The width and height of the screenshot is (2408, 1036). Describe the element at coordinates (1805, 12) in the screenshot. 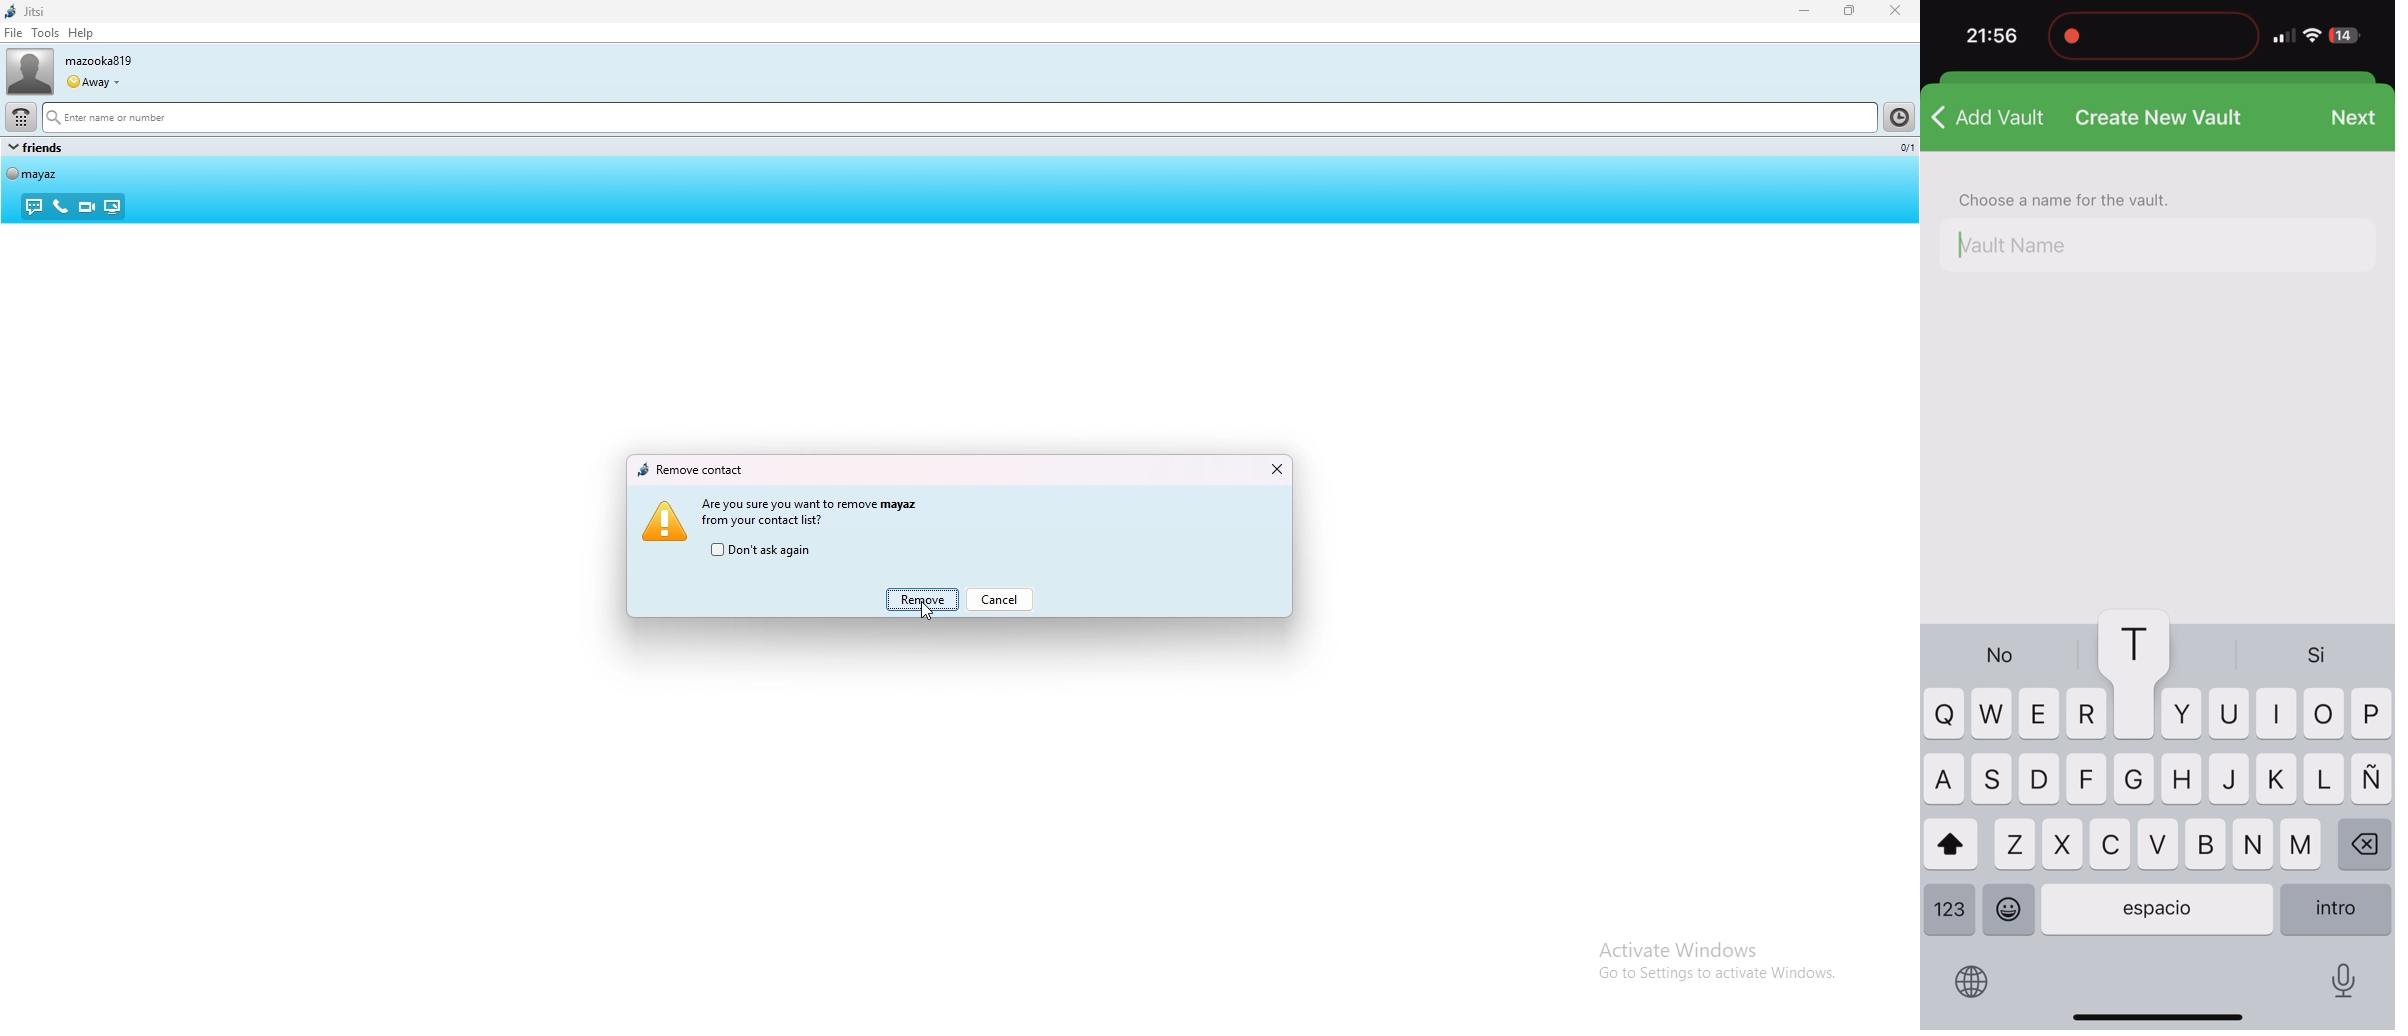

I see `minimize` at that location.